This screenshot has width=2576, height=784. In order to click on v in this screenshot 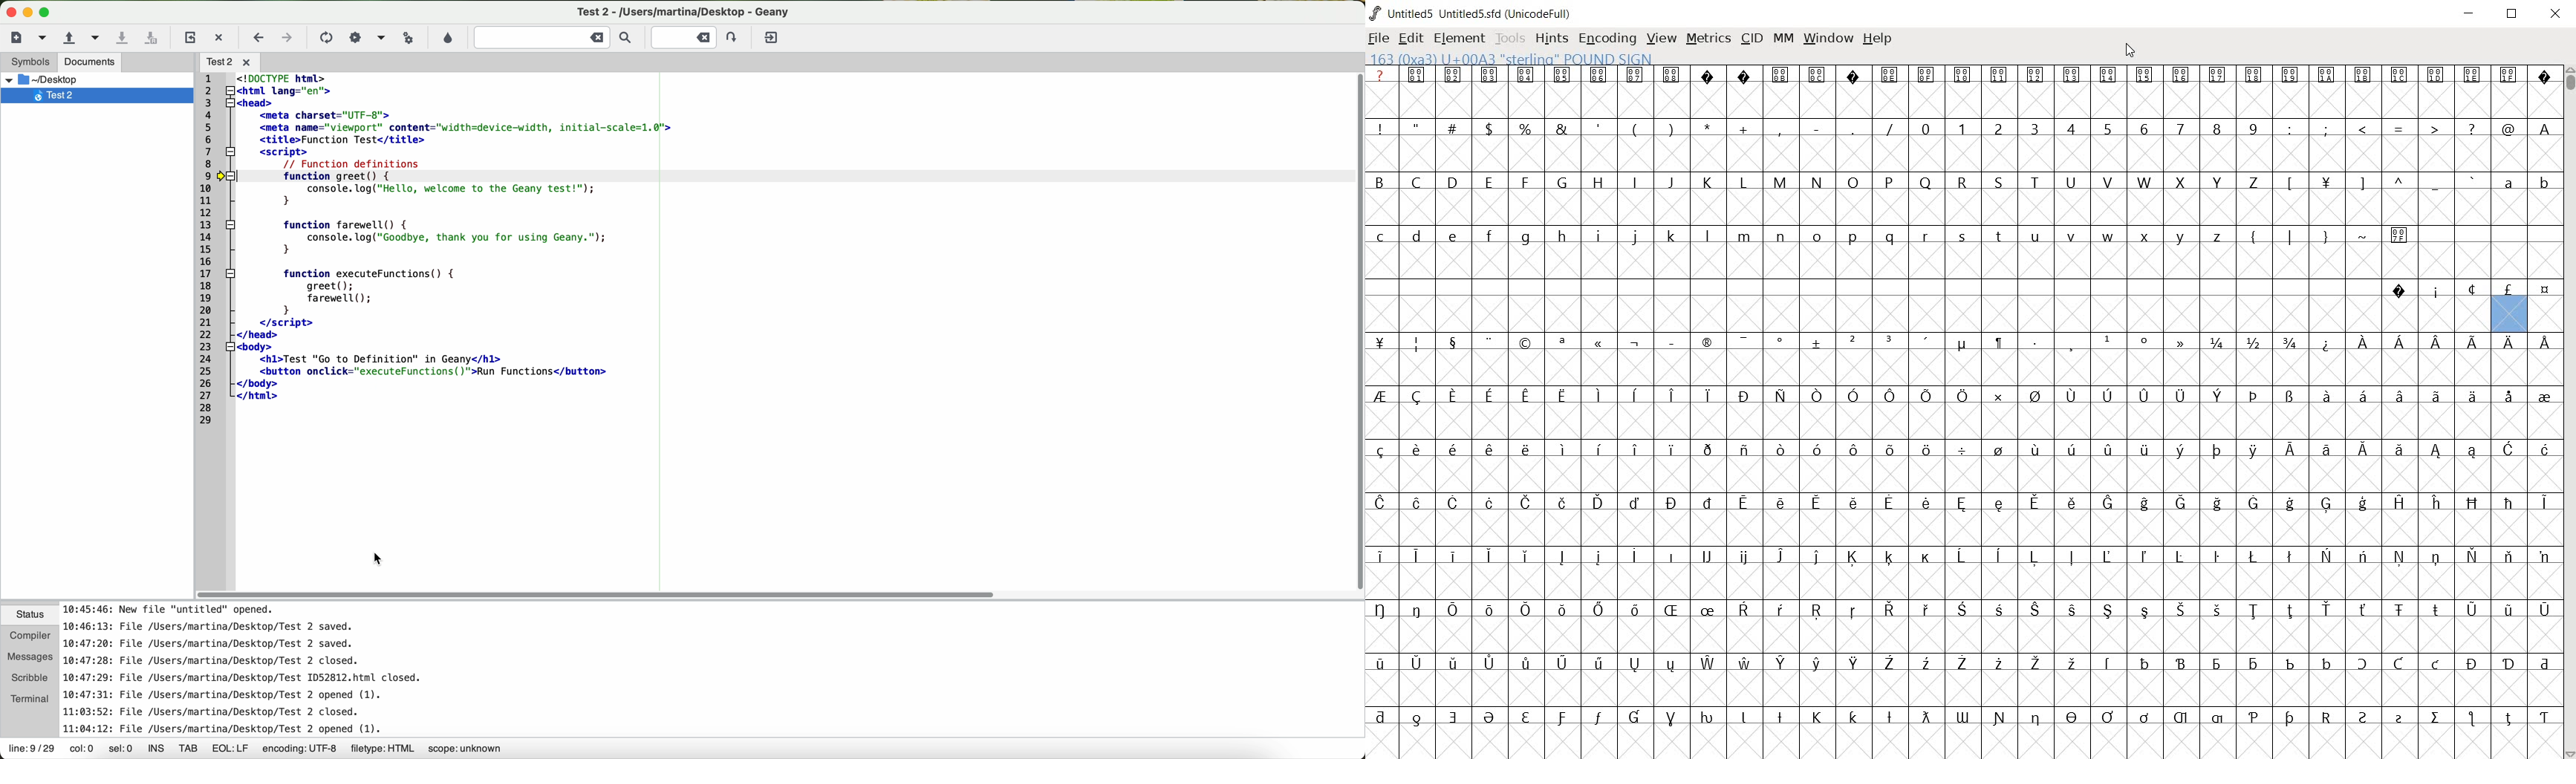, I will do `click(2072, 236)`.